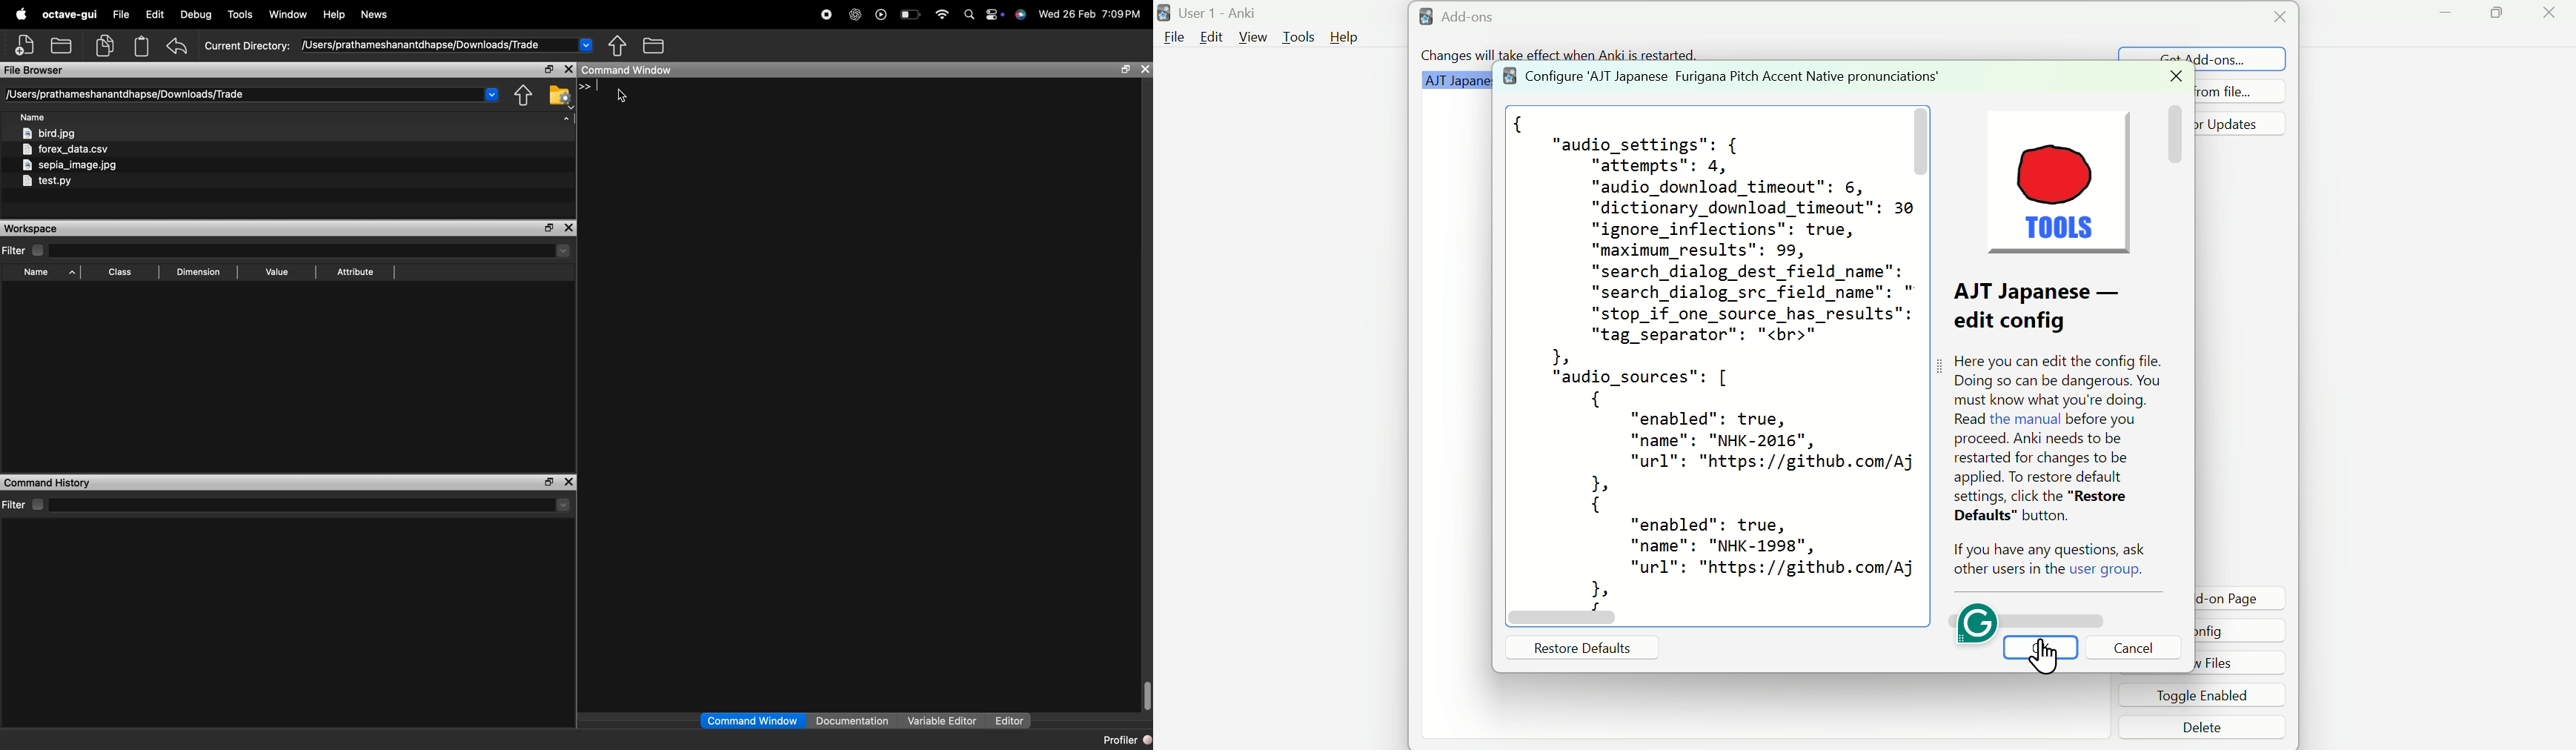 Image resolution: width=2576 pixels, height=756 pixels. Describe the element at coordinates (2134, 650) in the screenshot. I see `Cancel` at that location.